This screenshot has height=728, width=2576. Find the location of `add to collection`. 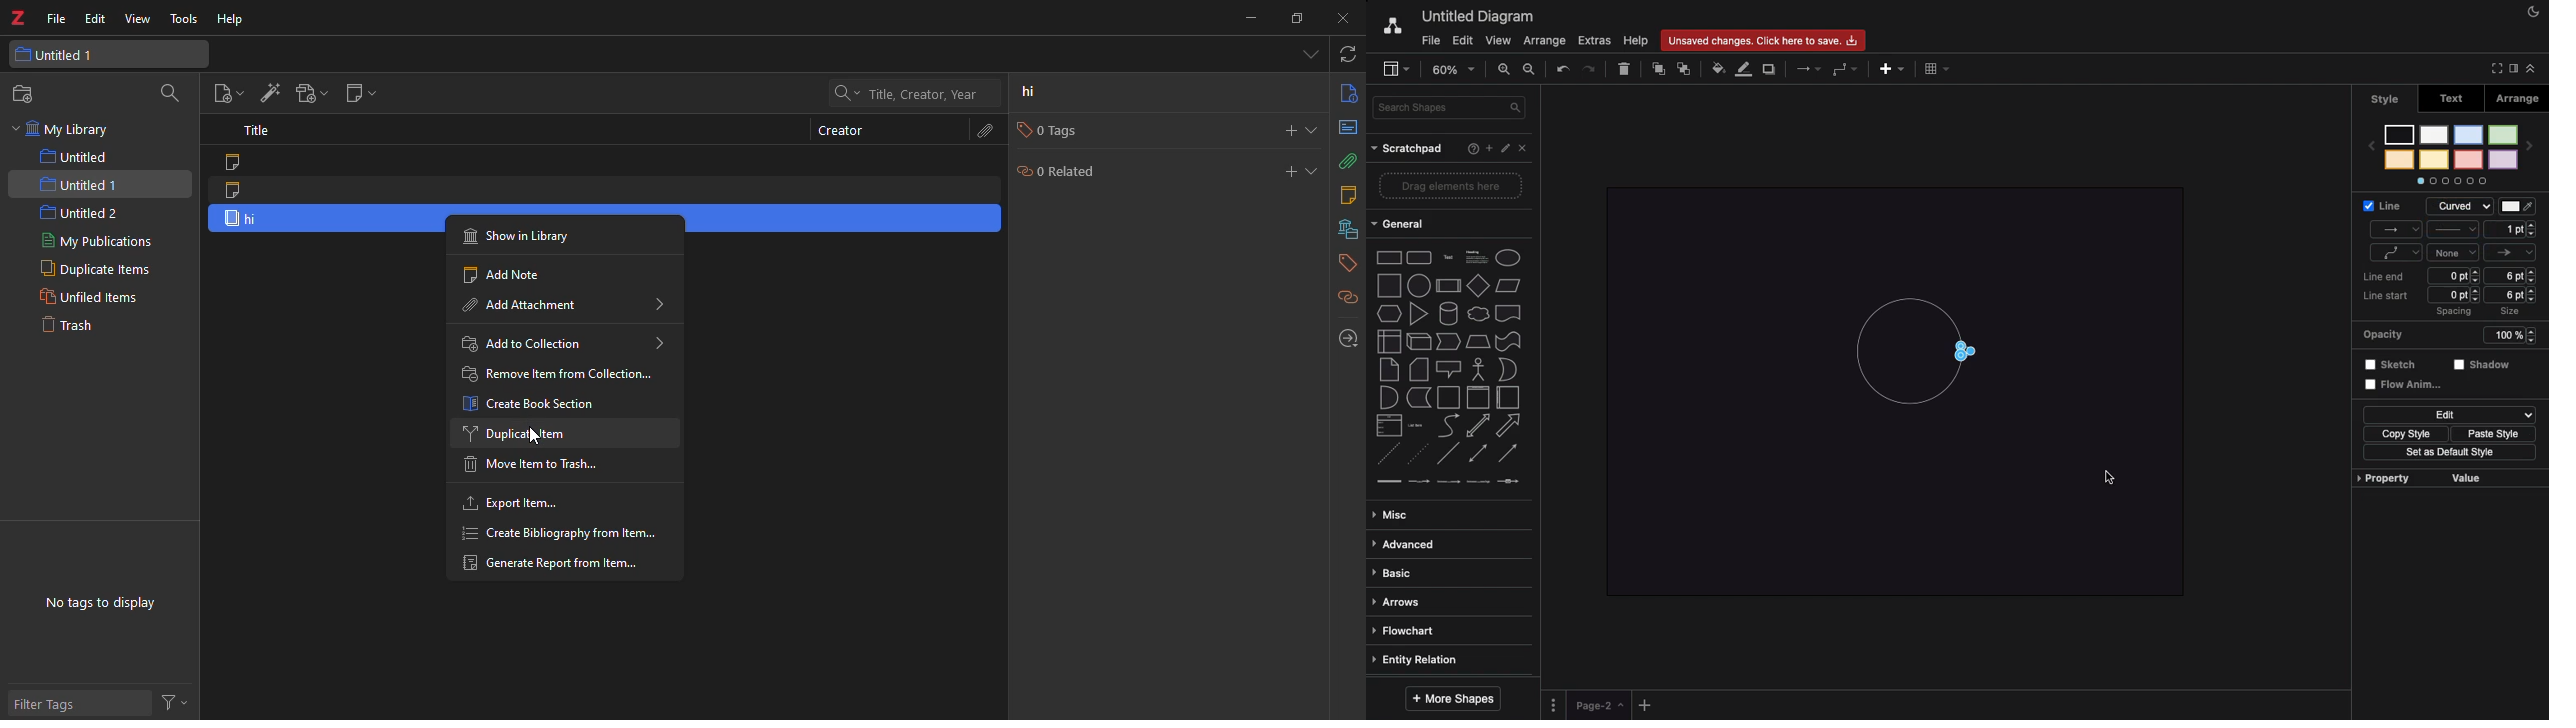

add to collection is located at coordinates (562, 344).